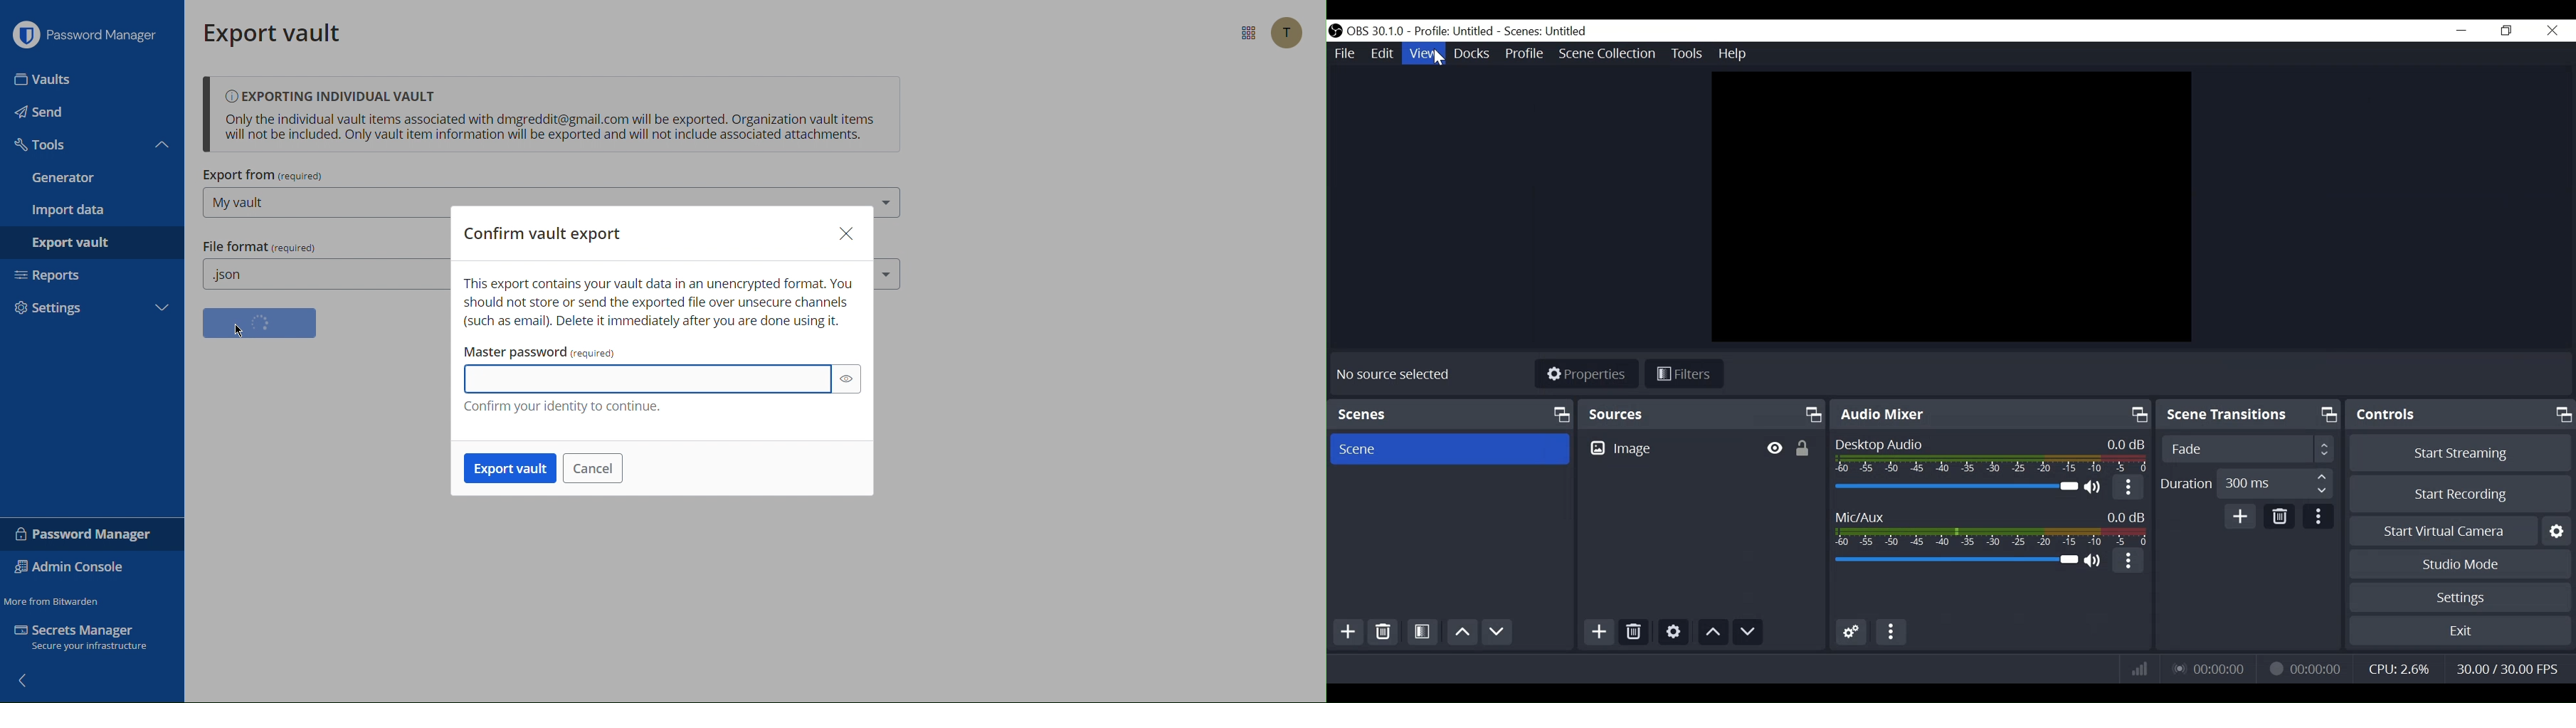 This screenshot has height=728, width=2576. What do you see at coordinates (1952, 206) in the screenshot?
I see `Preview` at bounding box center [1952, 206].